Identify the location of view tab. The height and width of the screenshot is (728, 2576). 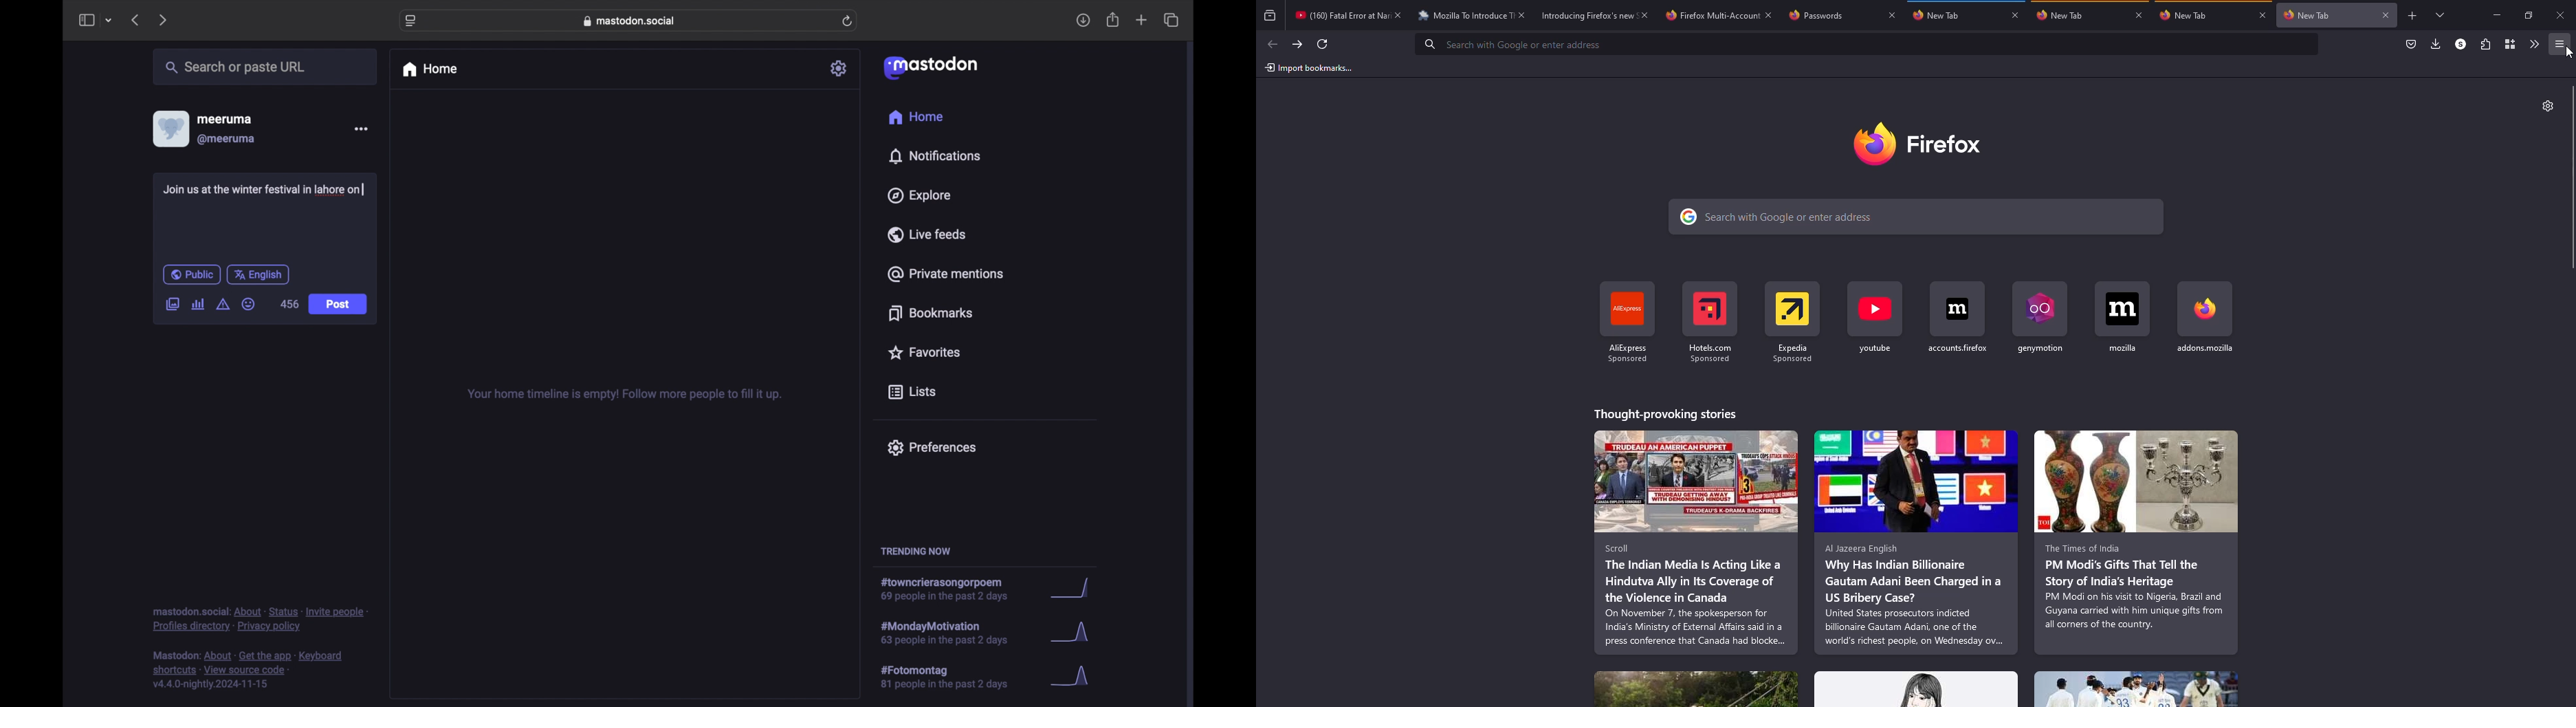
(2441, 14).